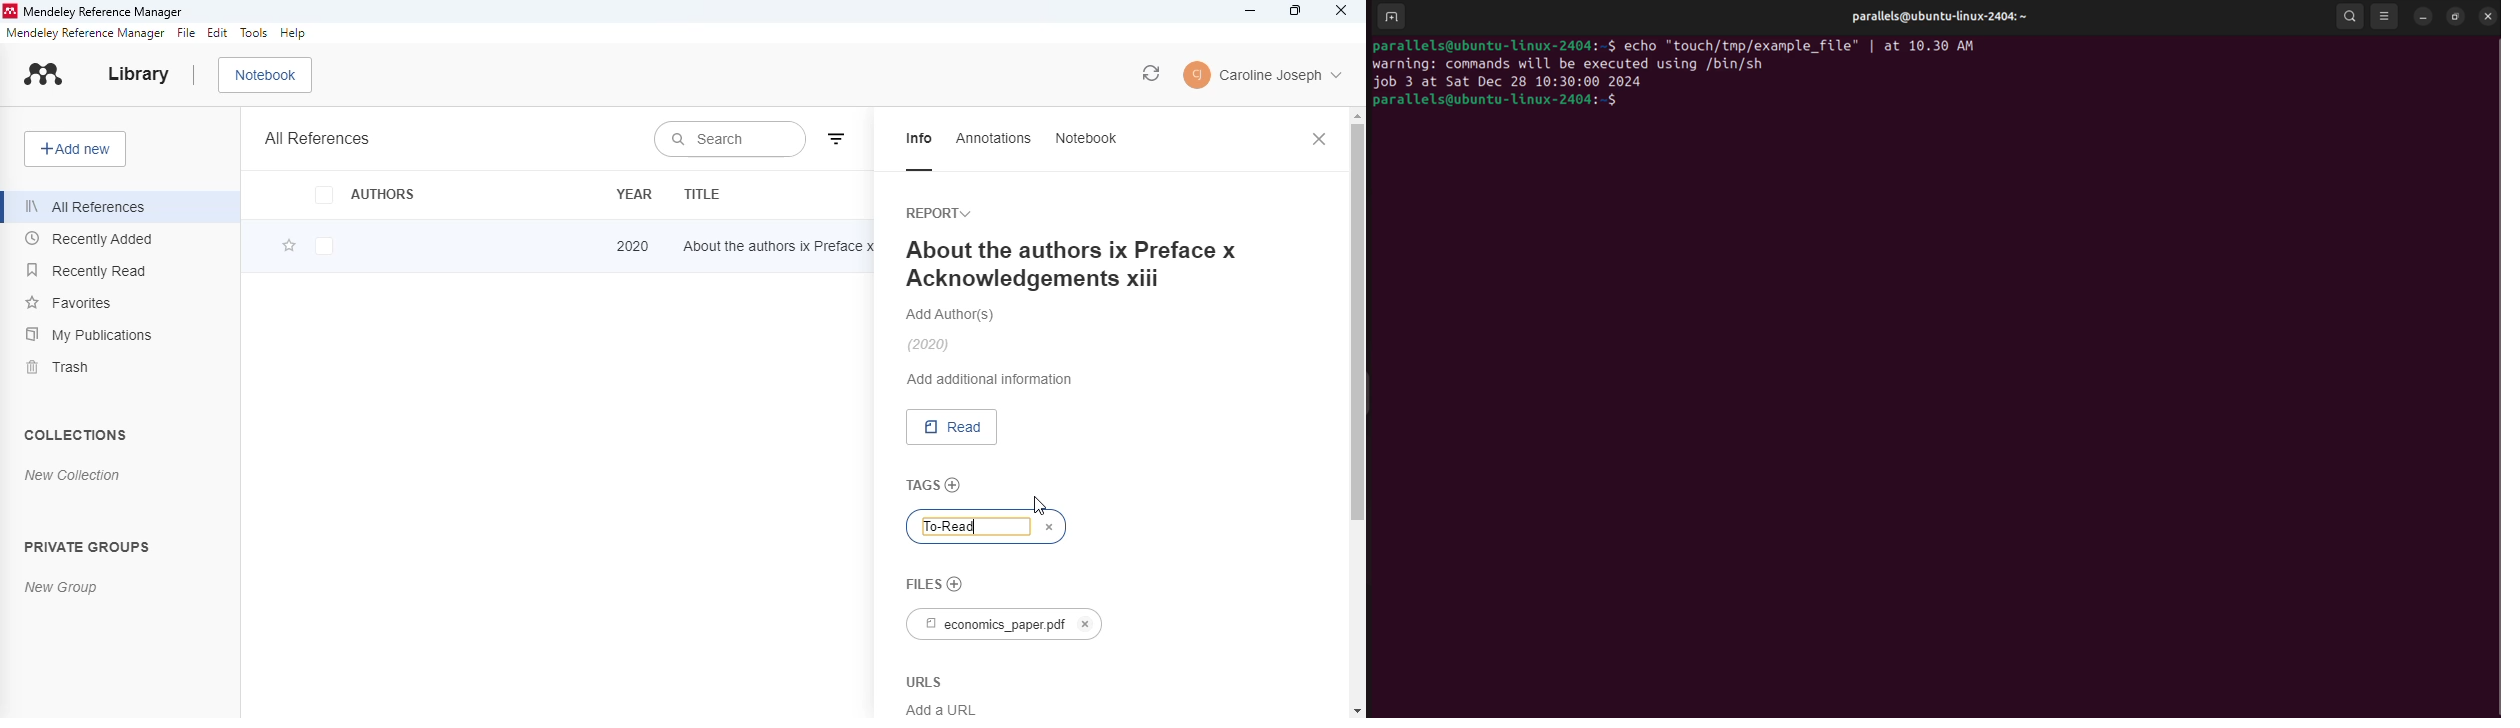 This screenshot has height=728, width=2520. What do you see at coordinates (941, 708) in the screenshot?
I see `Add a URL` at bounding box center [941, 708].